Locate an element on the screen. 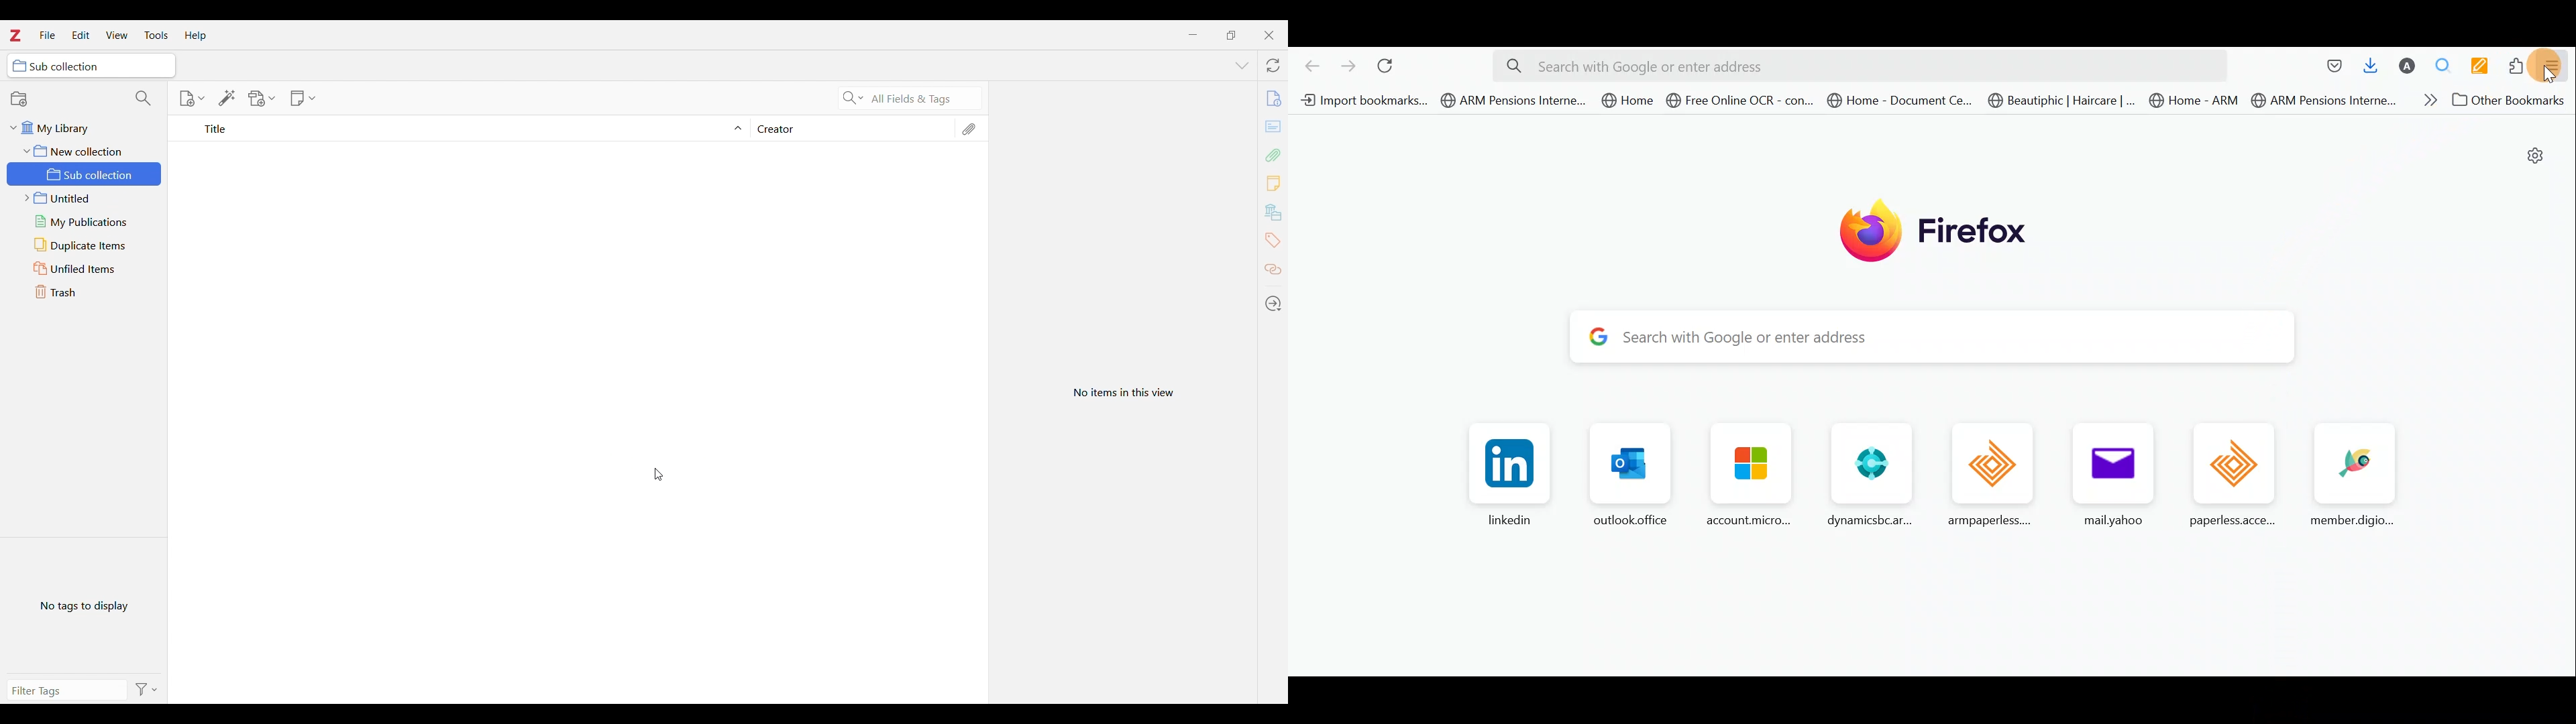  Multiple search & highlight is located at coordinates (2444, 66).